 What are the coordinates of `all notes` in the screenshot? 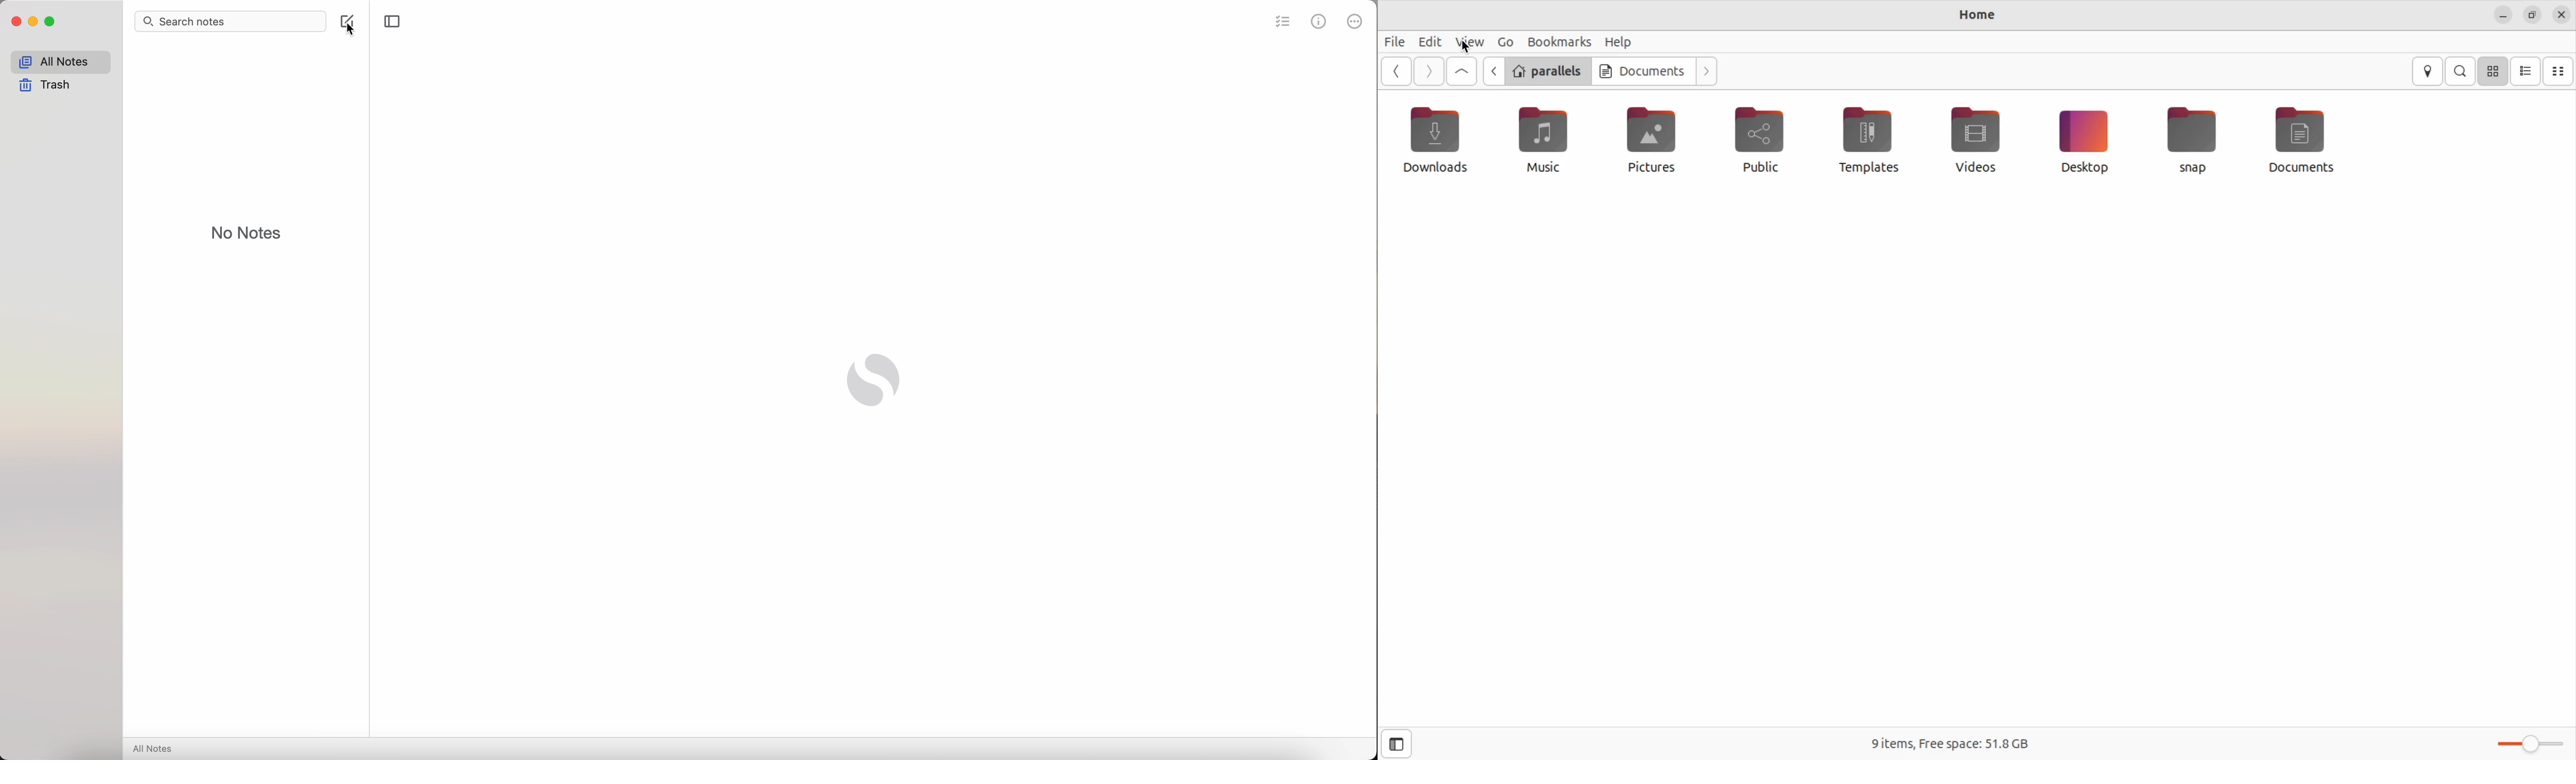 It's located at (156, 749).